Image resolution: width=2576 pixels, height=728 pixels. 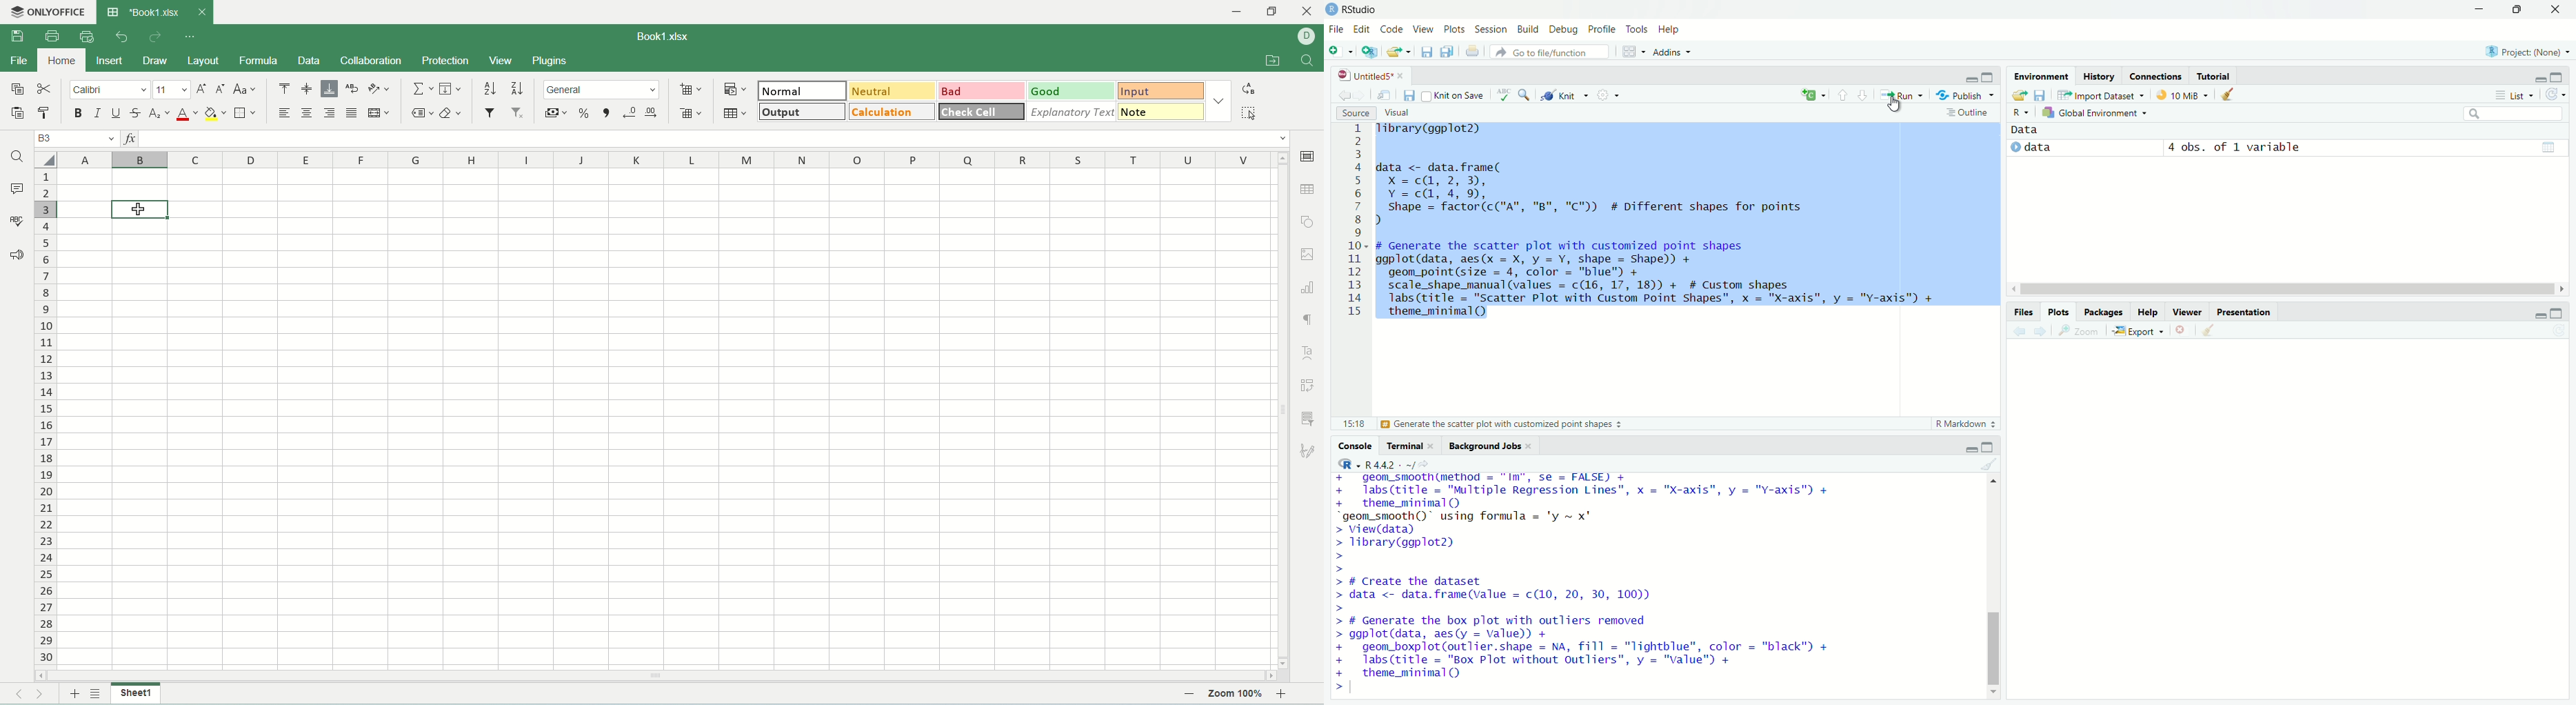 What do you see at coordinates (1361, 28) in the screenshot?
I see `Edit` at bounding box center [1361, 28].